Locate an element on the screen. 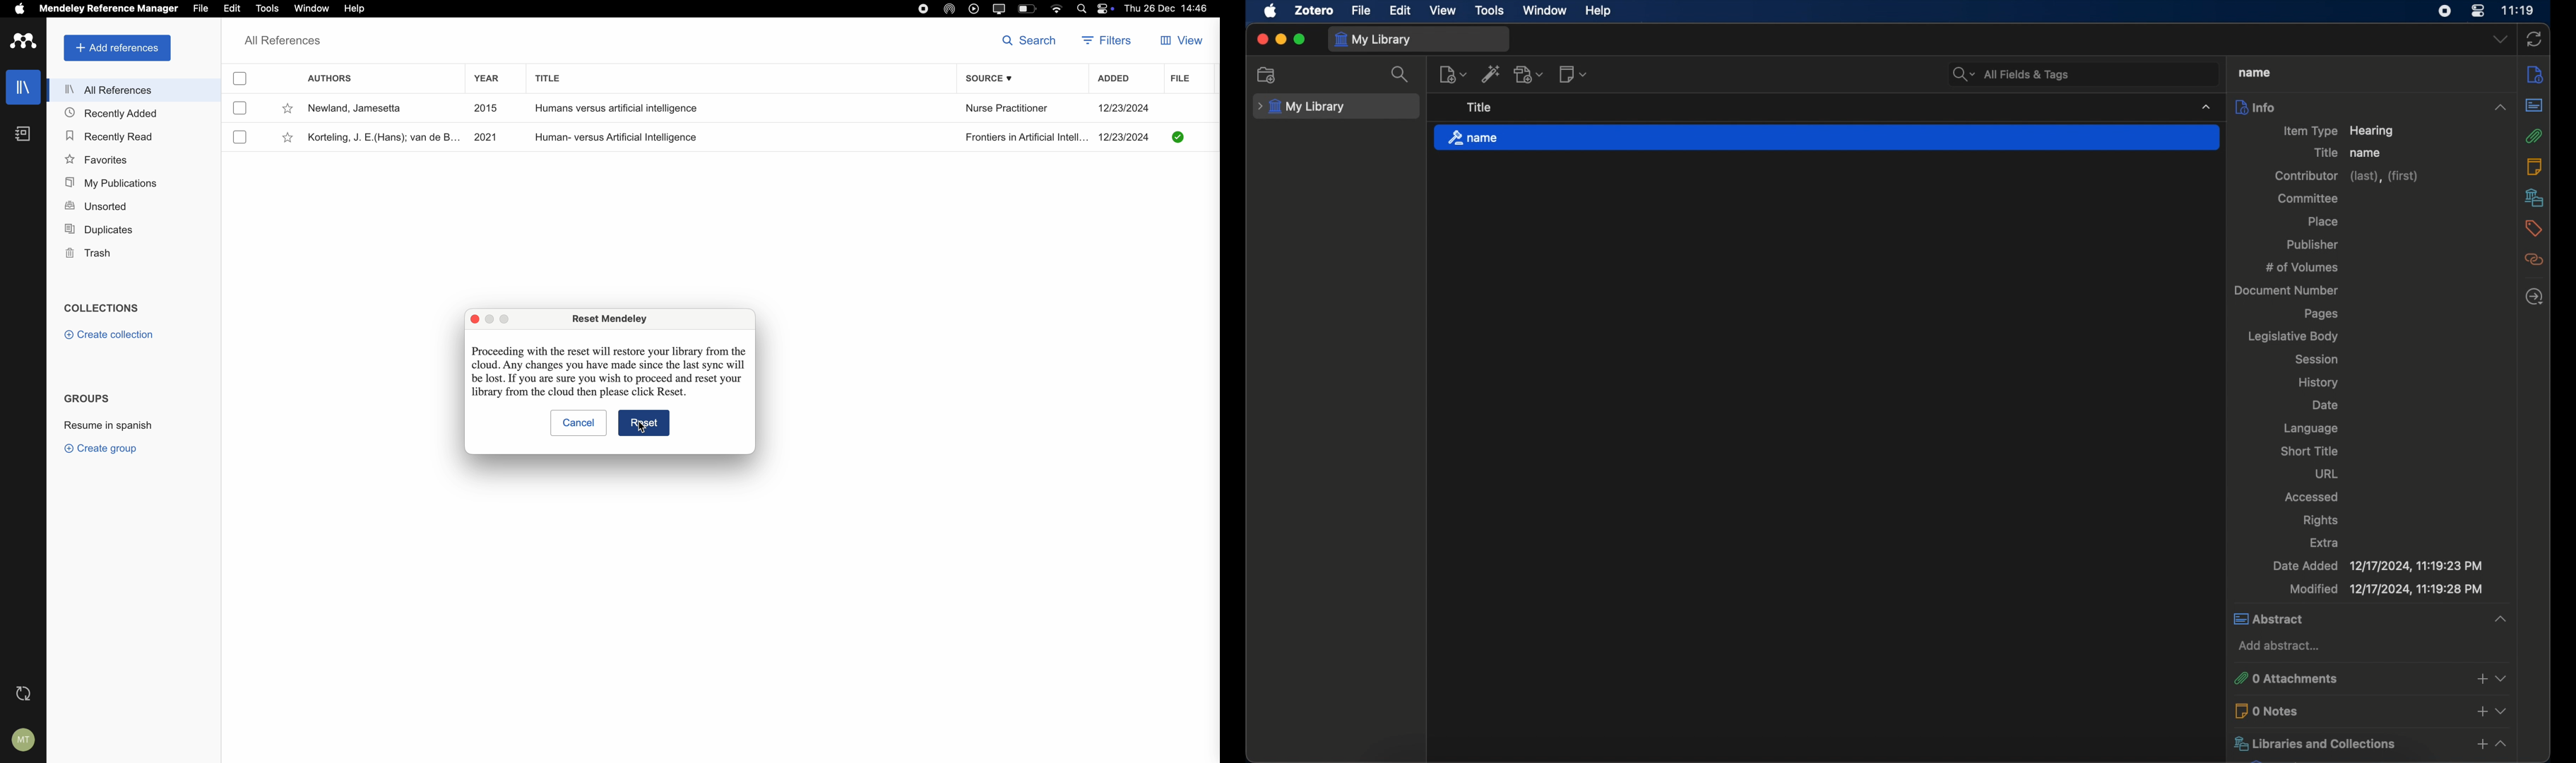 This screenshot has width=2576, height=784. filters is located at coordinates (1112, 40).